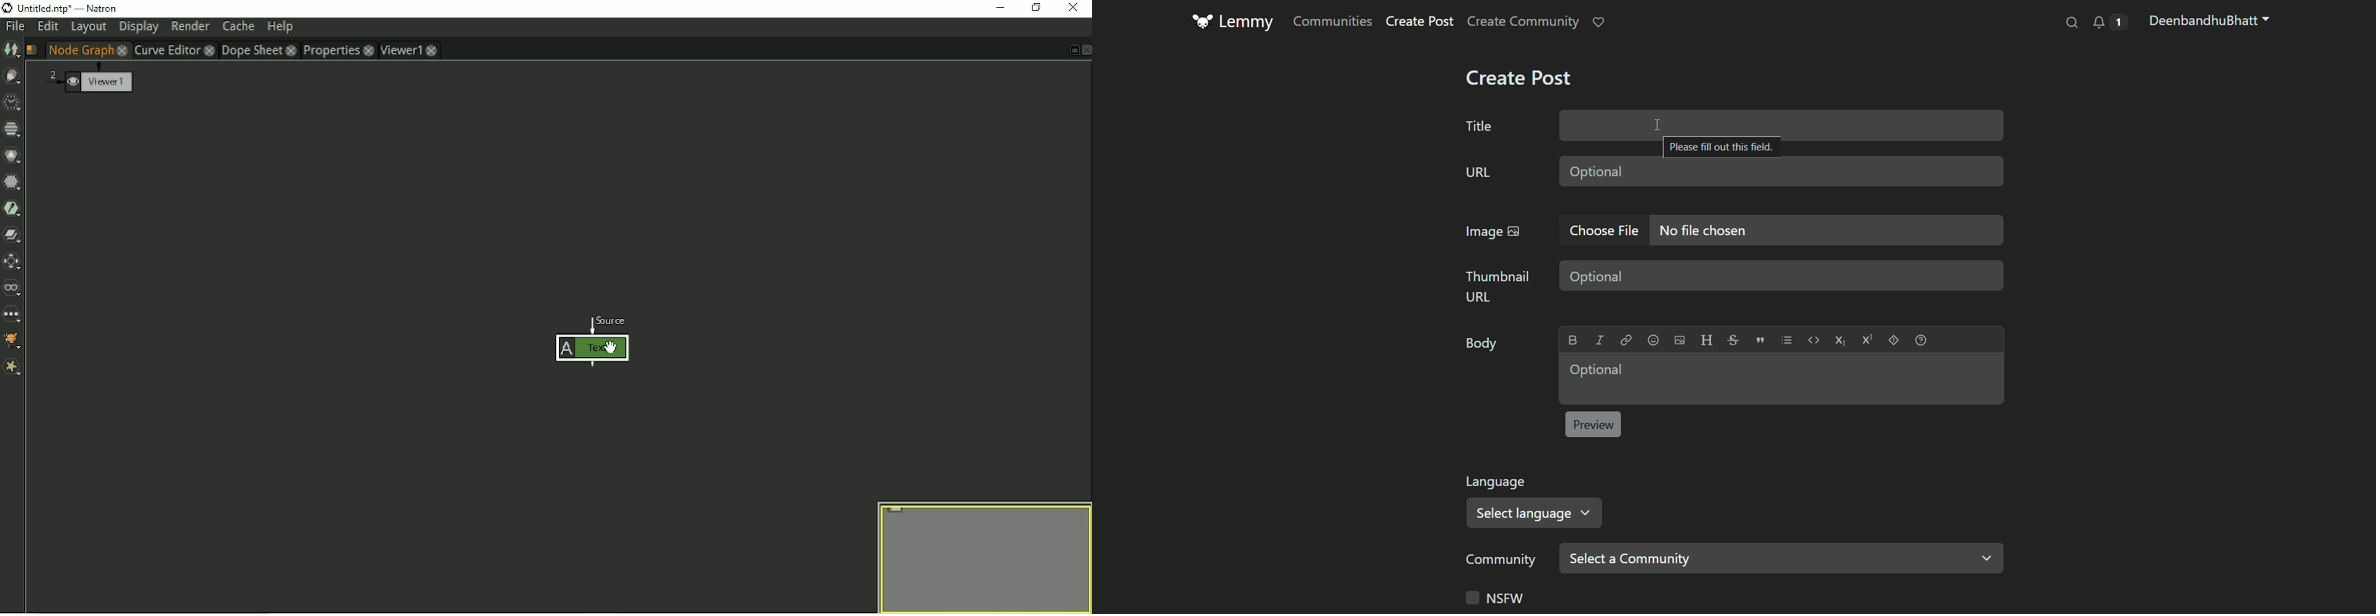  What do you see at coordinates (1518, 80) in the screenshot?
I see `create post` at bounding box center [1518, 80].